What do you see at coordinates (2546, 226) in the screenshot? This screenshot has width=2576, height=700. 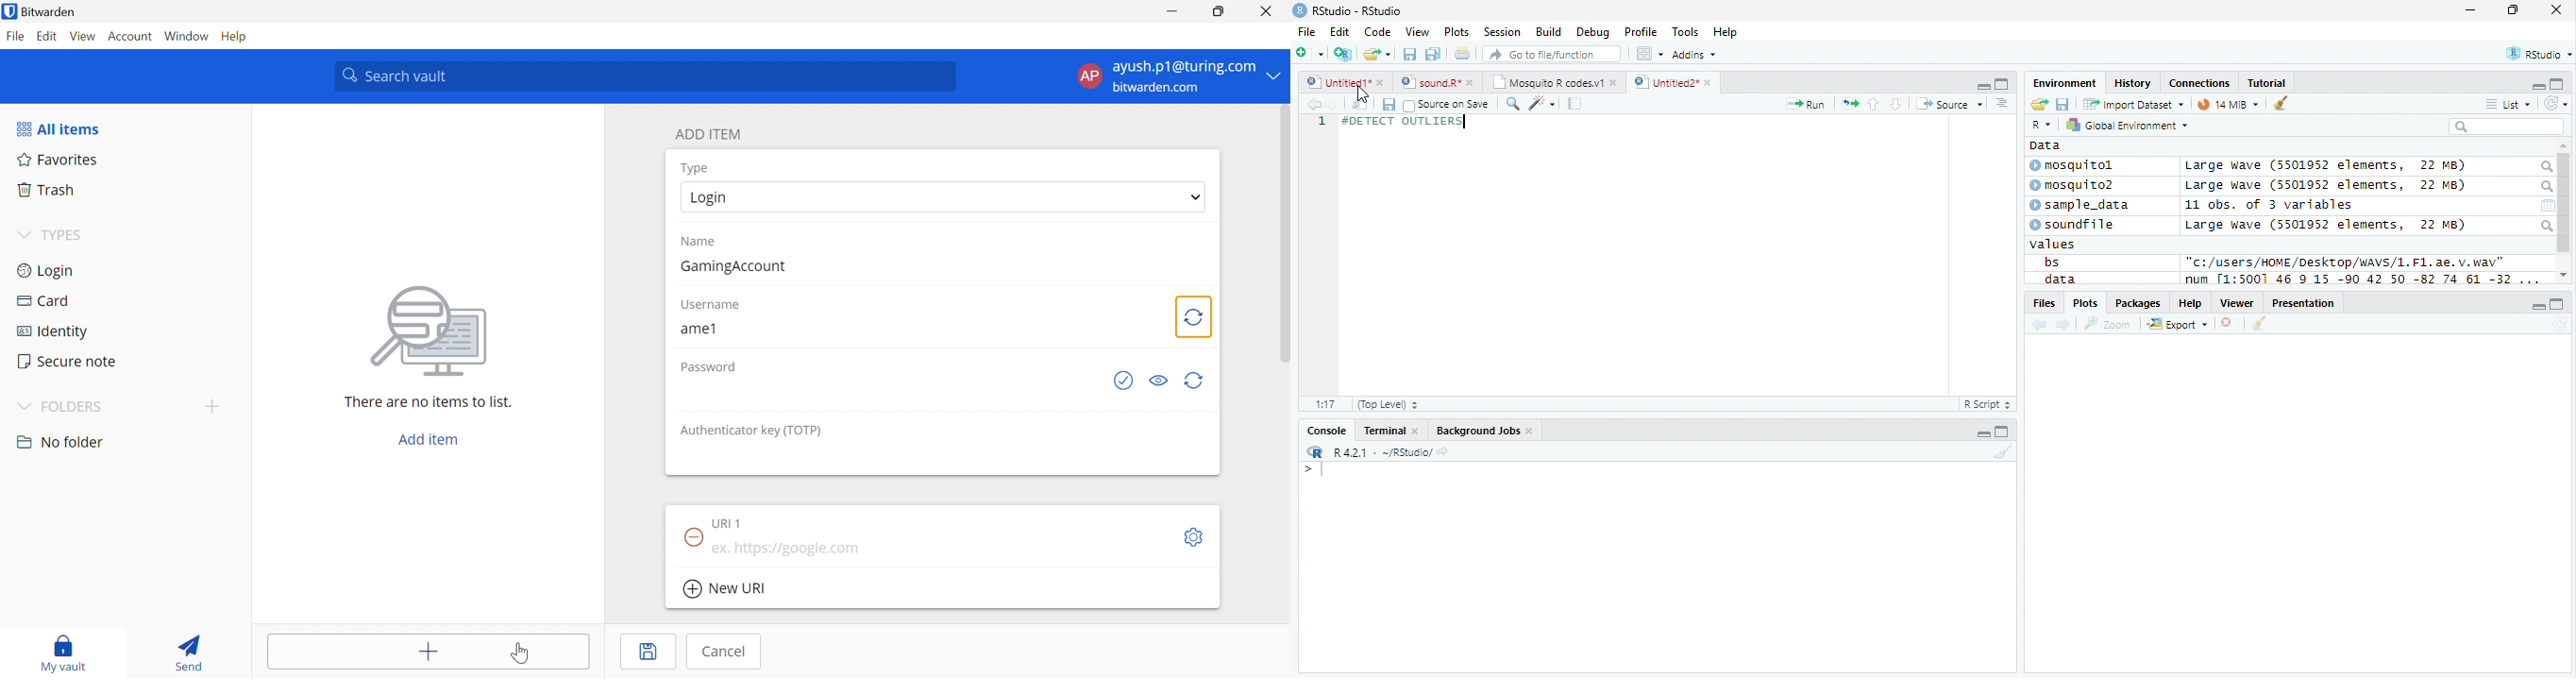 I see `search` at bounding box center [2546, 226].